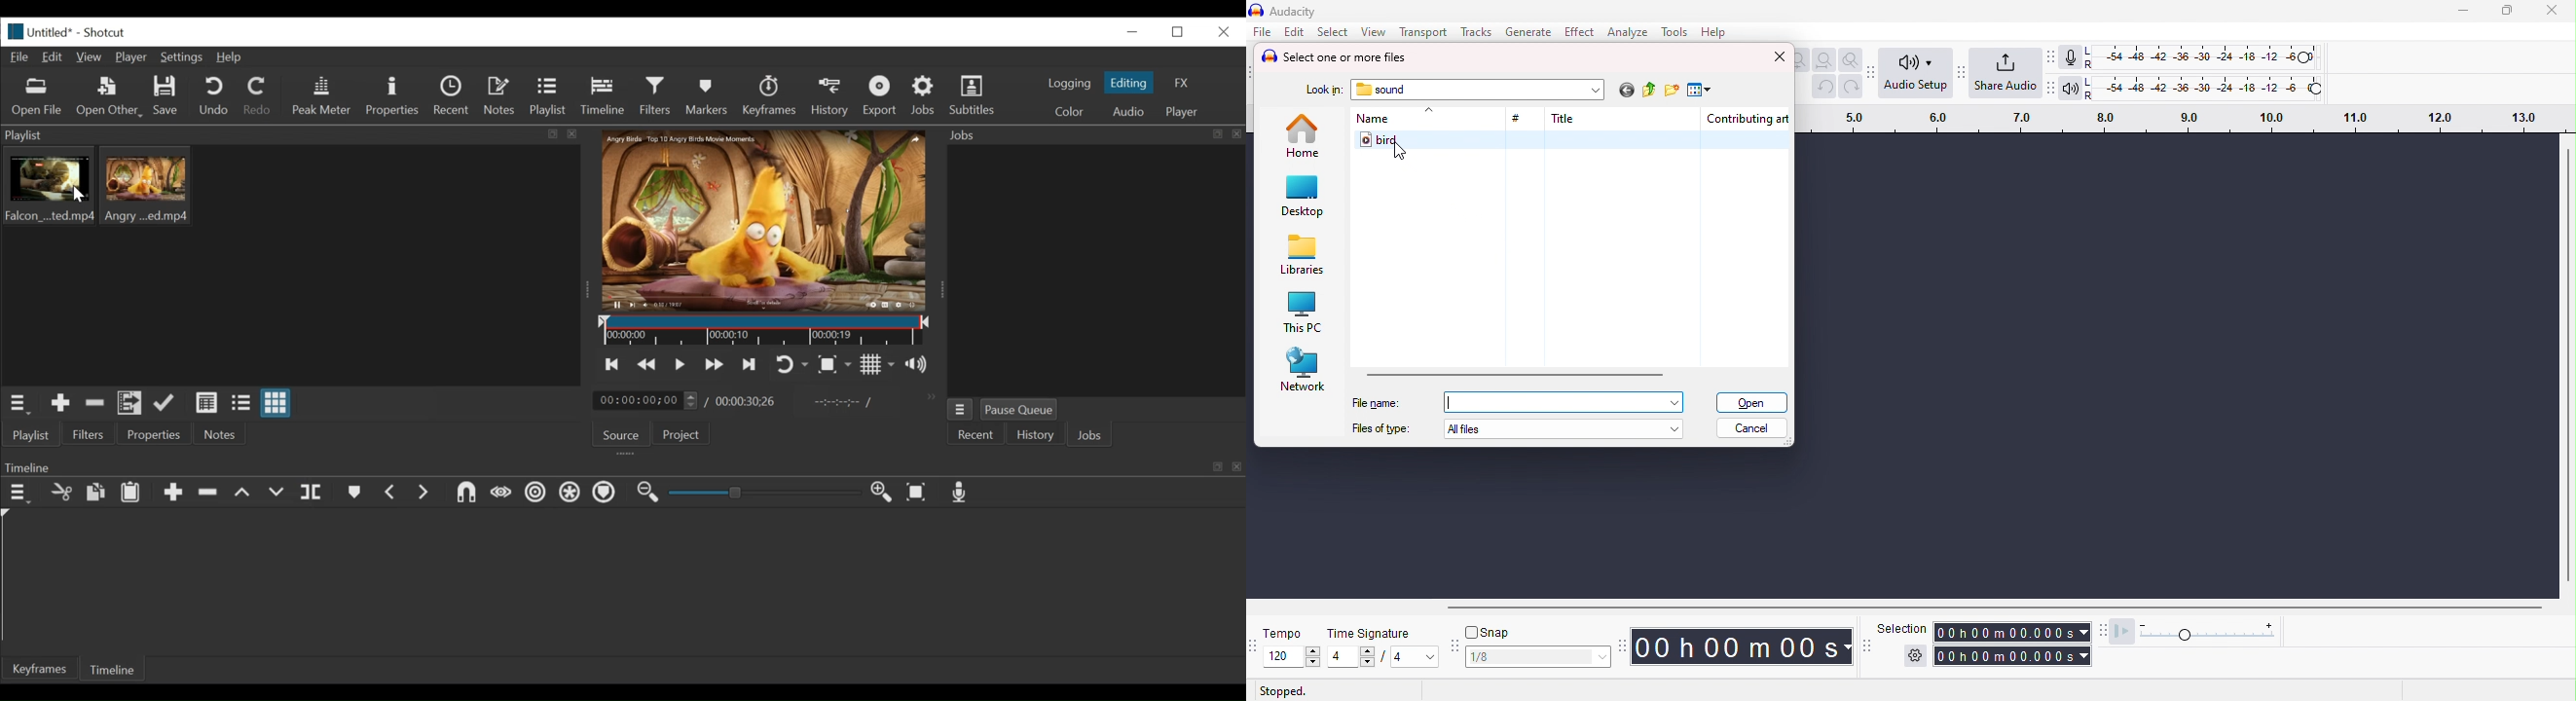 This screenshot has width=2576, height=728. What do you see at coordinates (1823, 60) in the screenshot?
I see `fit project to width` at bounding box center [1823, 60].